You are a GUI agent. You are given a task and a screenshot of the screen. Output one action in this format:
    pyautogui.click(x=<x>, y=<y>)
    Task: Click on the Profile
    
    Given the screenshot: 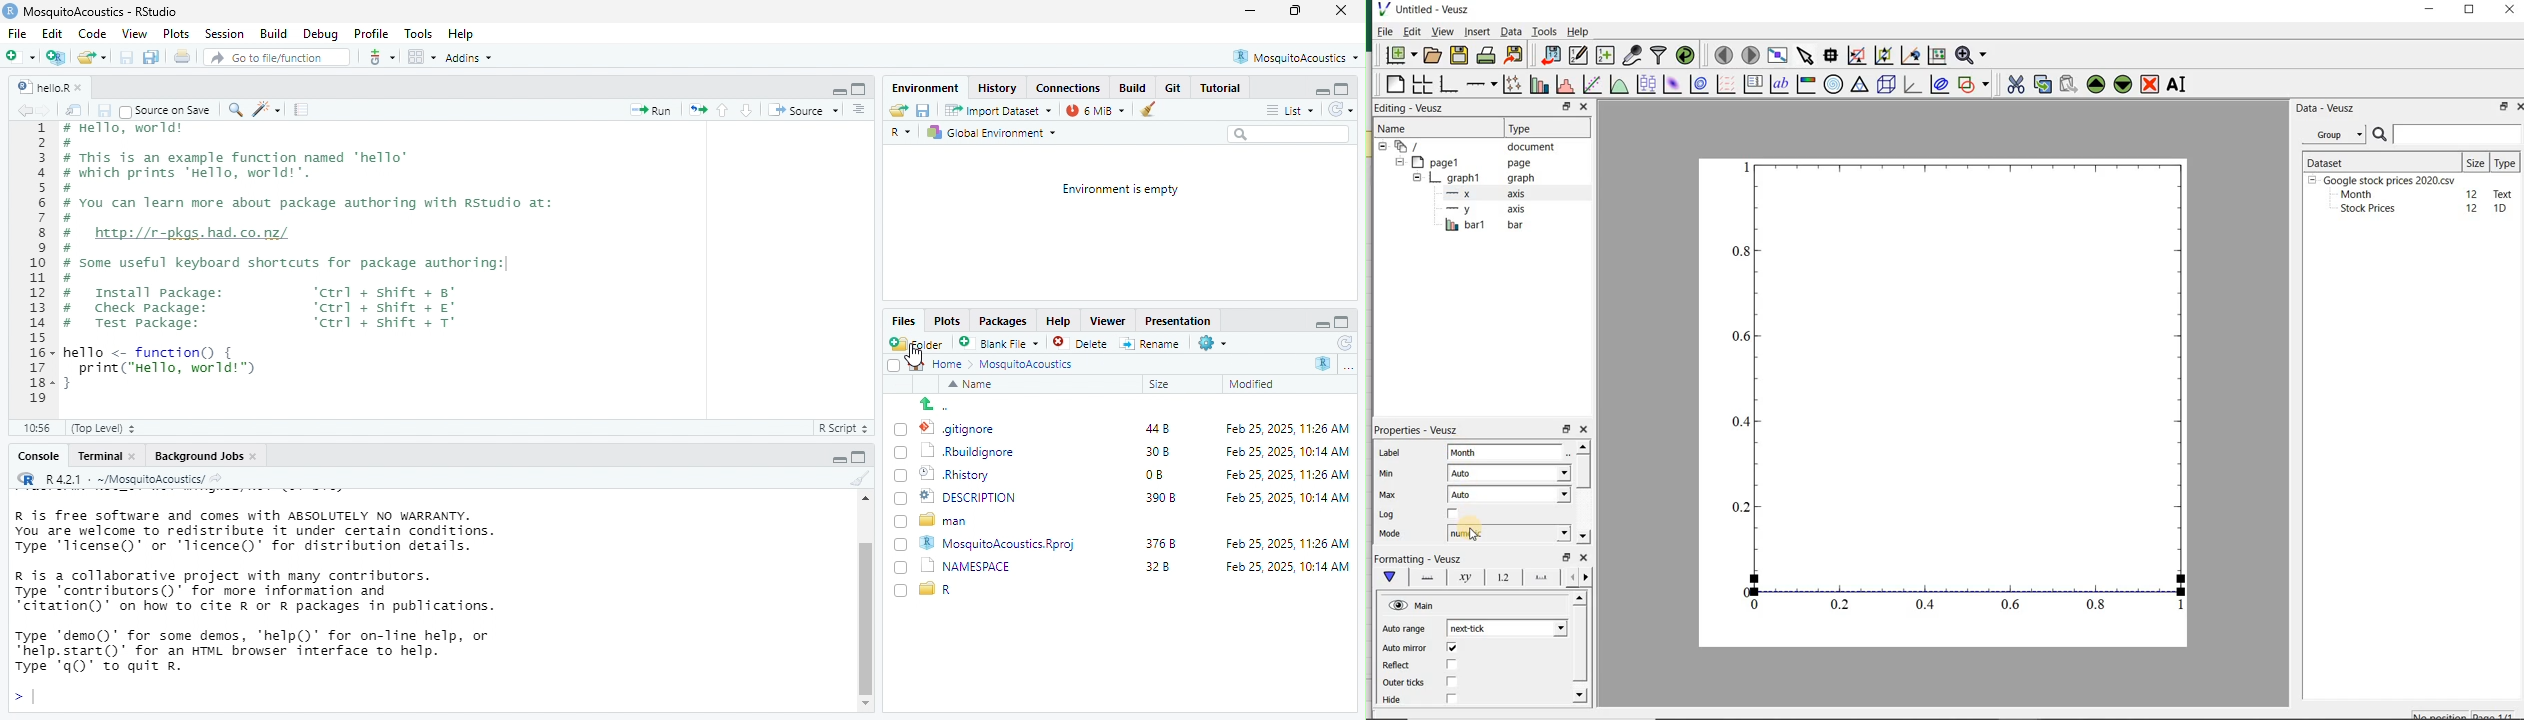 What is the action you would take?
    pyautogui.click(x=371, y=32)
    